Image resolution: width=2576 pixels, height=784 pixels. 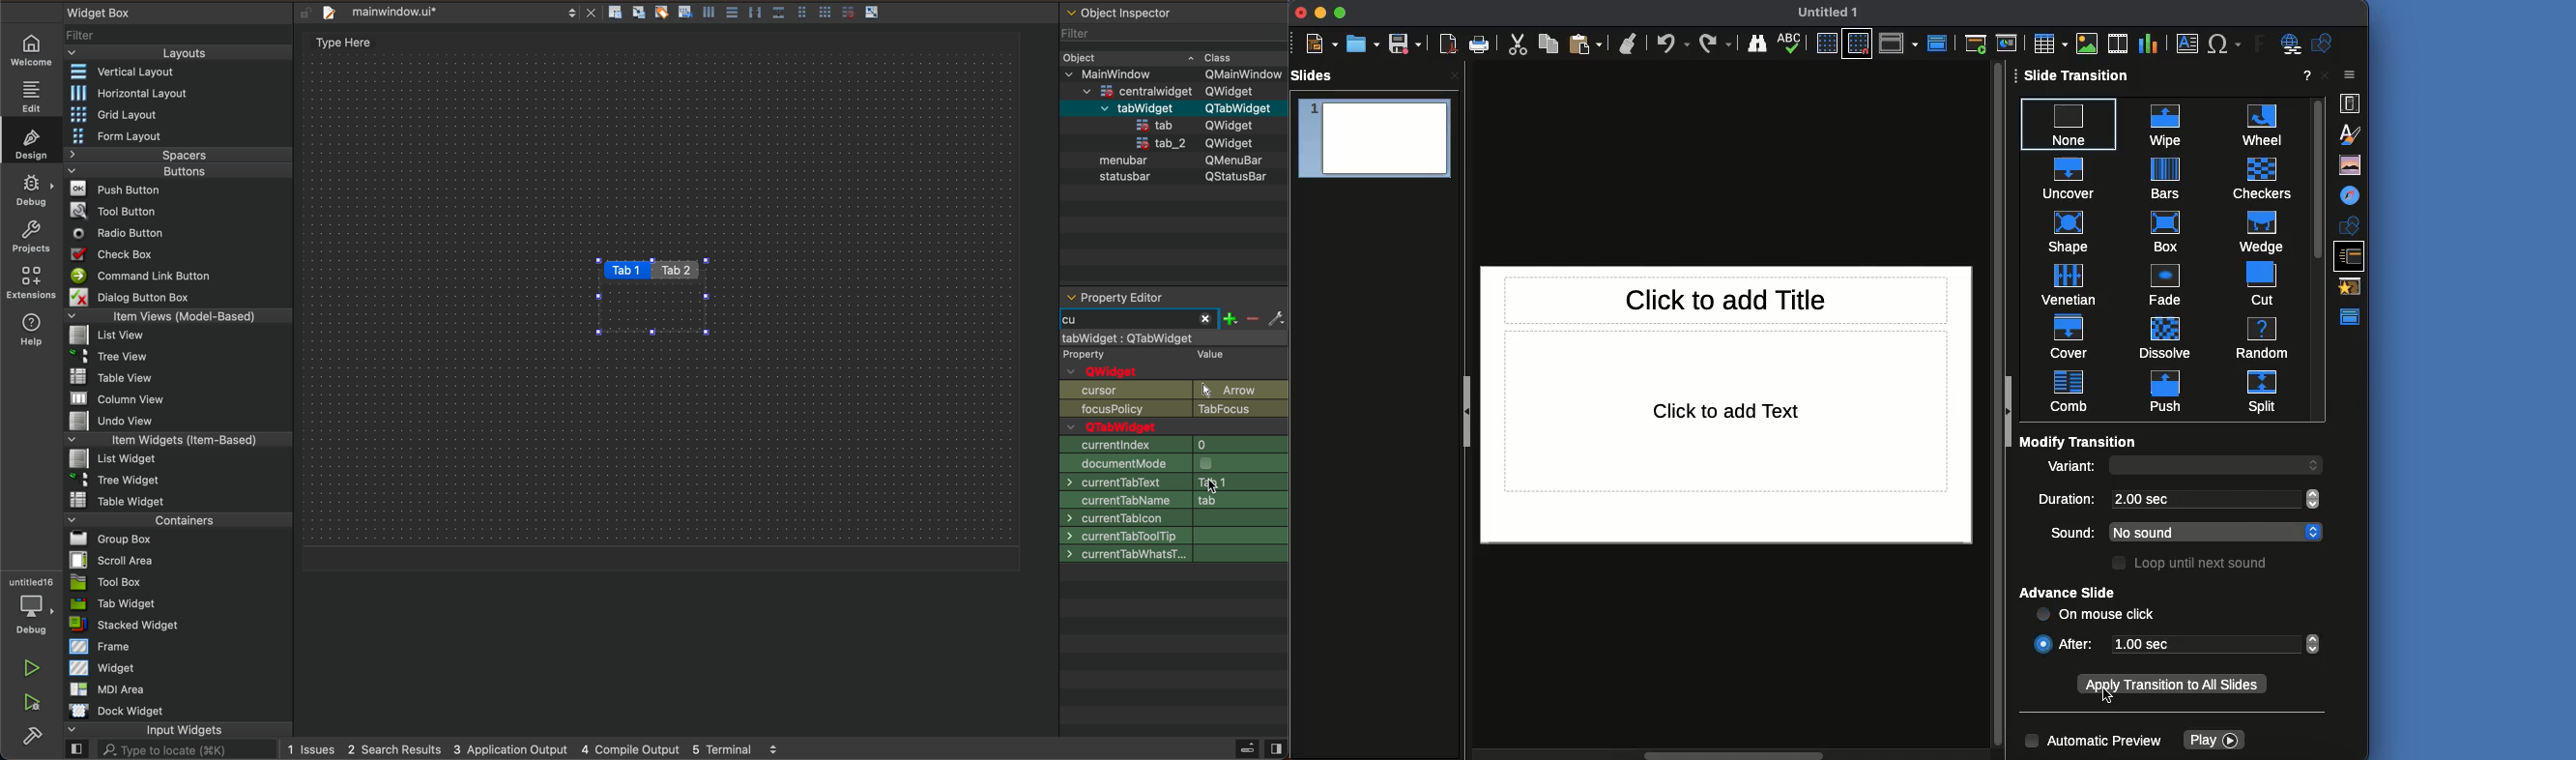 What do you see at coordinates (2257, 230) in the screenshot?
I see `wedge` at bounding box center [2257, 230].